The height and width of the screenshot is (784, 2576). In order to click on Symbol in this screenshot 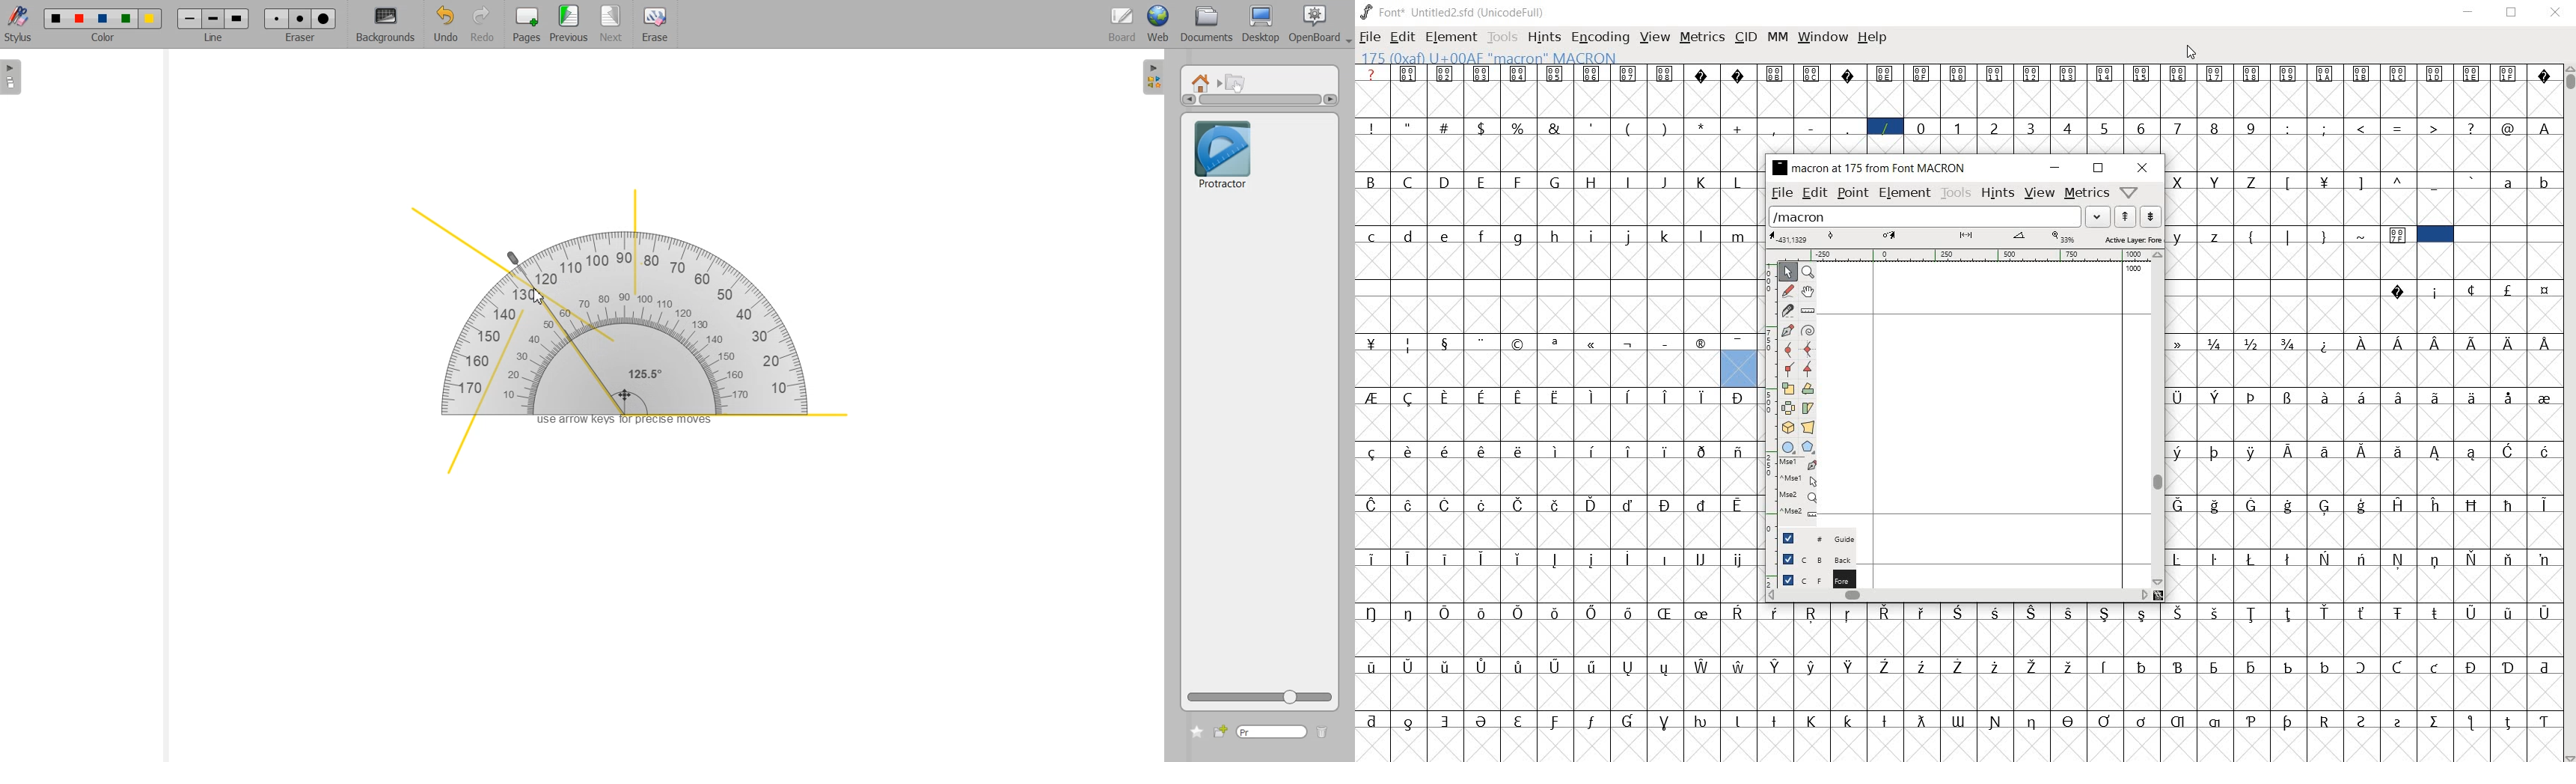, I will do `click(1631, 666)`.